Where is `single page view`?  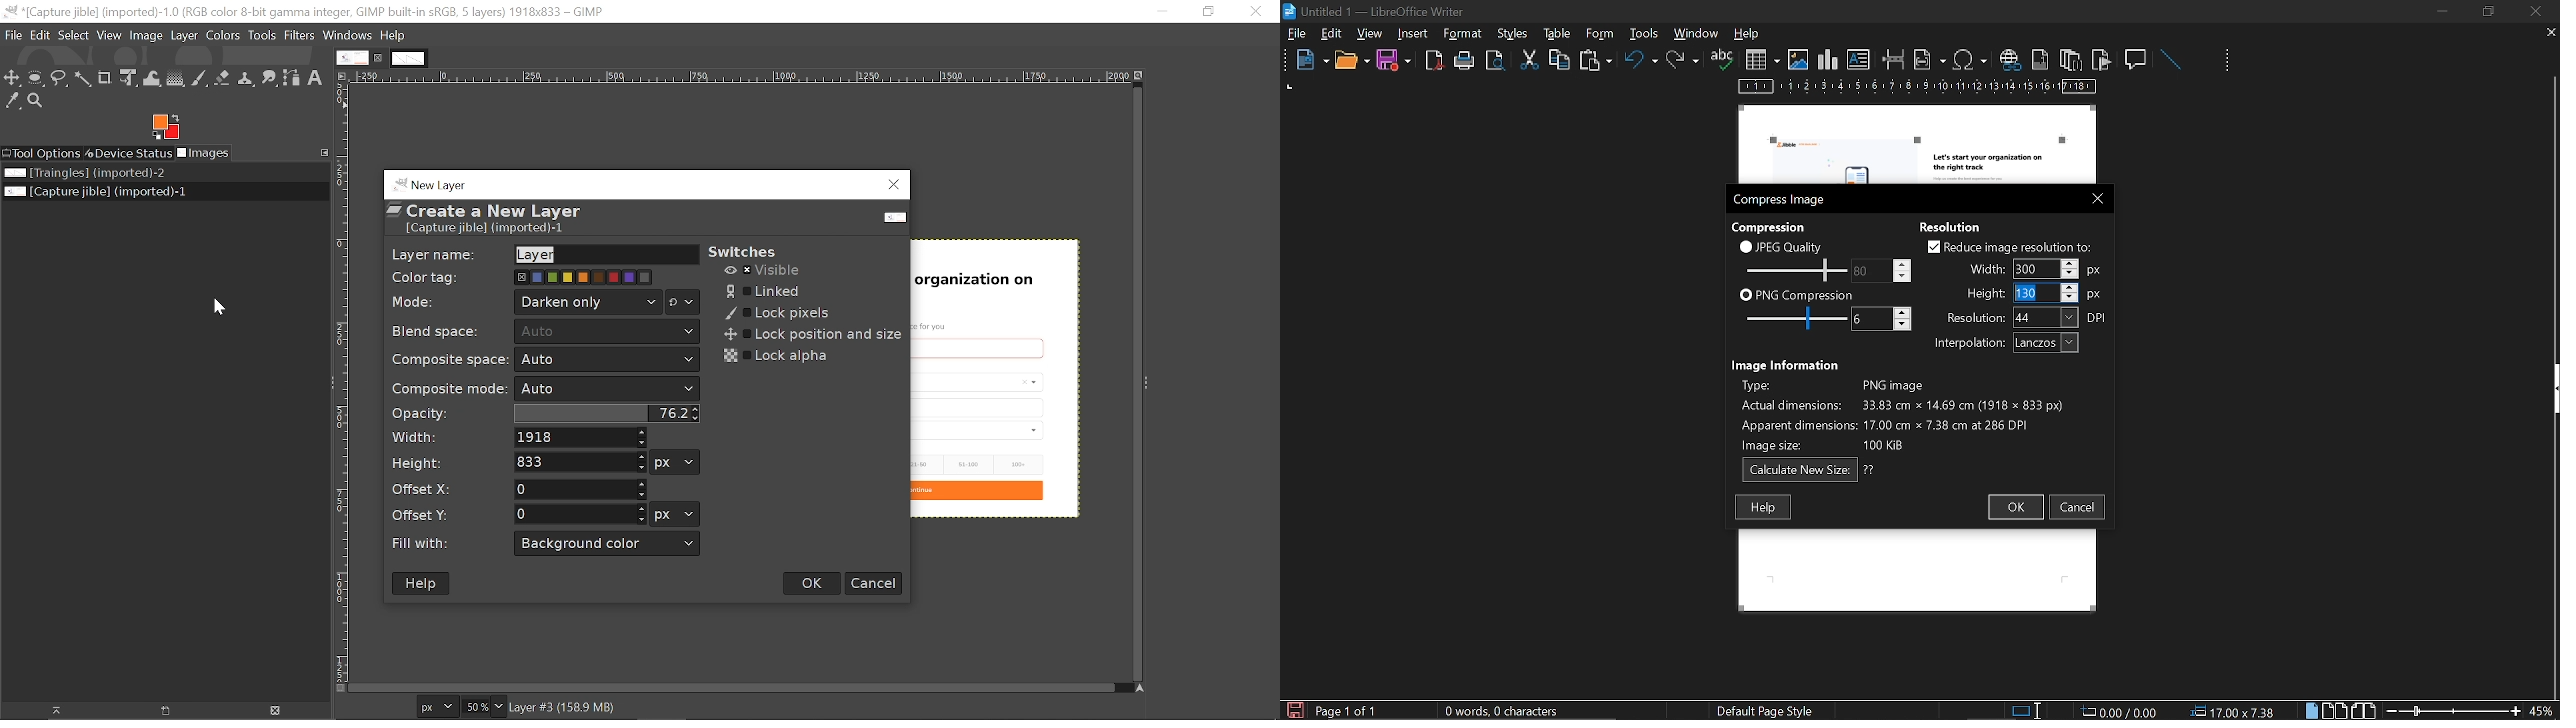
single page view is located at coordinates (2314, 710).